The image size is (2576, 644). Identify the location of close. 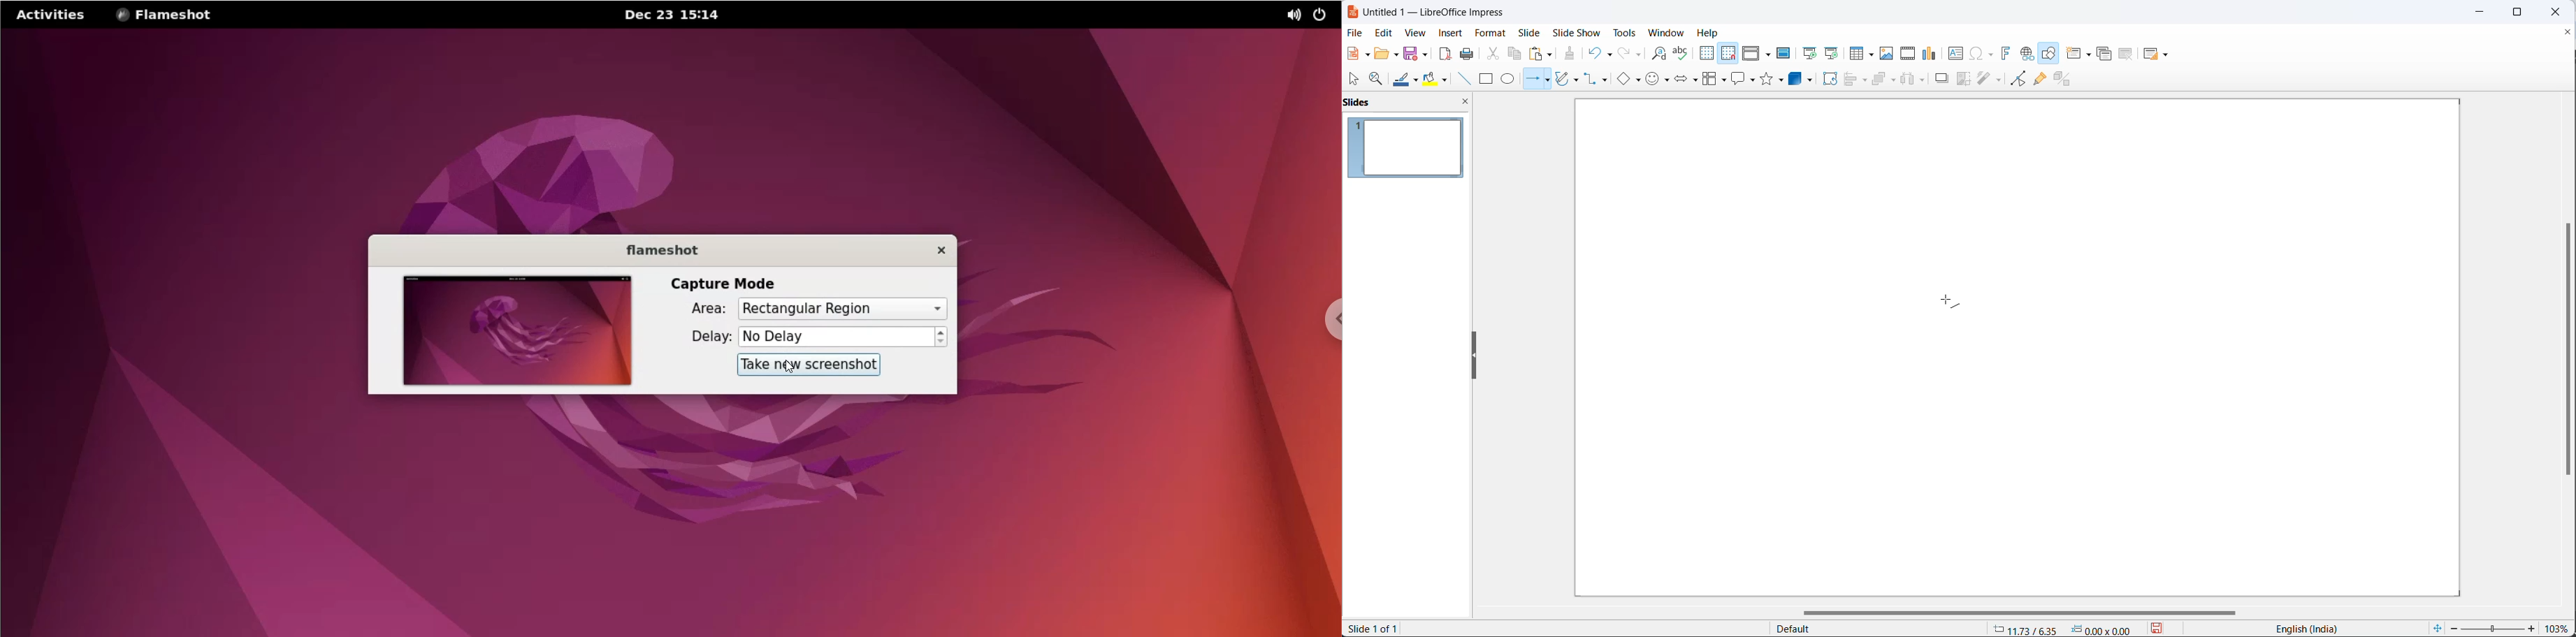
(2560, 12).